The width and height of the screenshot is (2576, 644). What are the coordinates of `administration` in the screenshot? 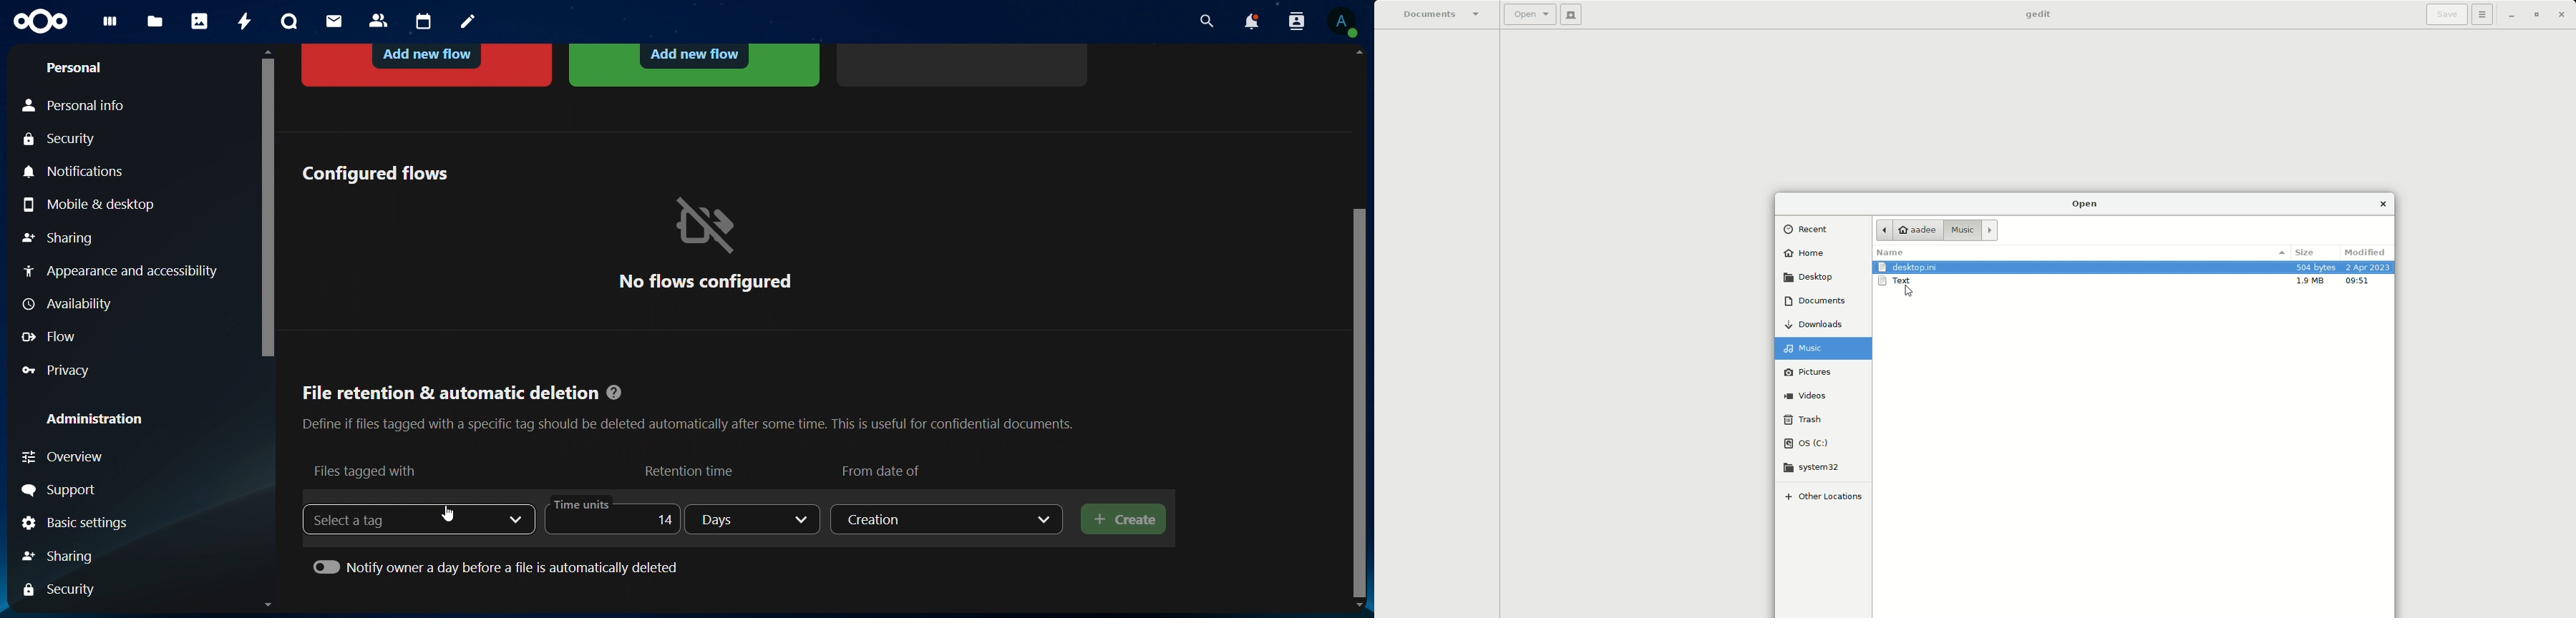 It's located at (96, 418).